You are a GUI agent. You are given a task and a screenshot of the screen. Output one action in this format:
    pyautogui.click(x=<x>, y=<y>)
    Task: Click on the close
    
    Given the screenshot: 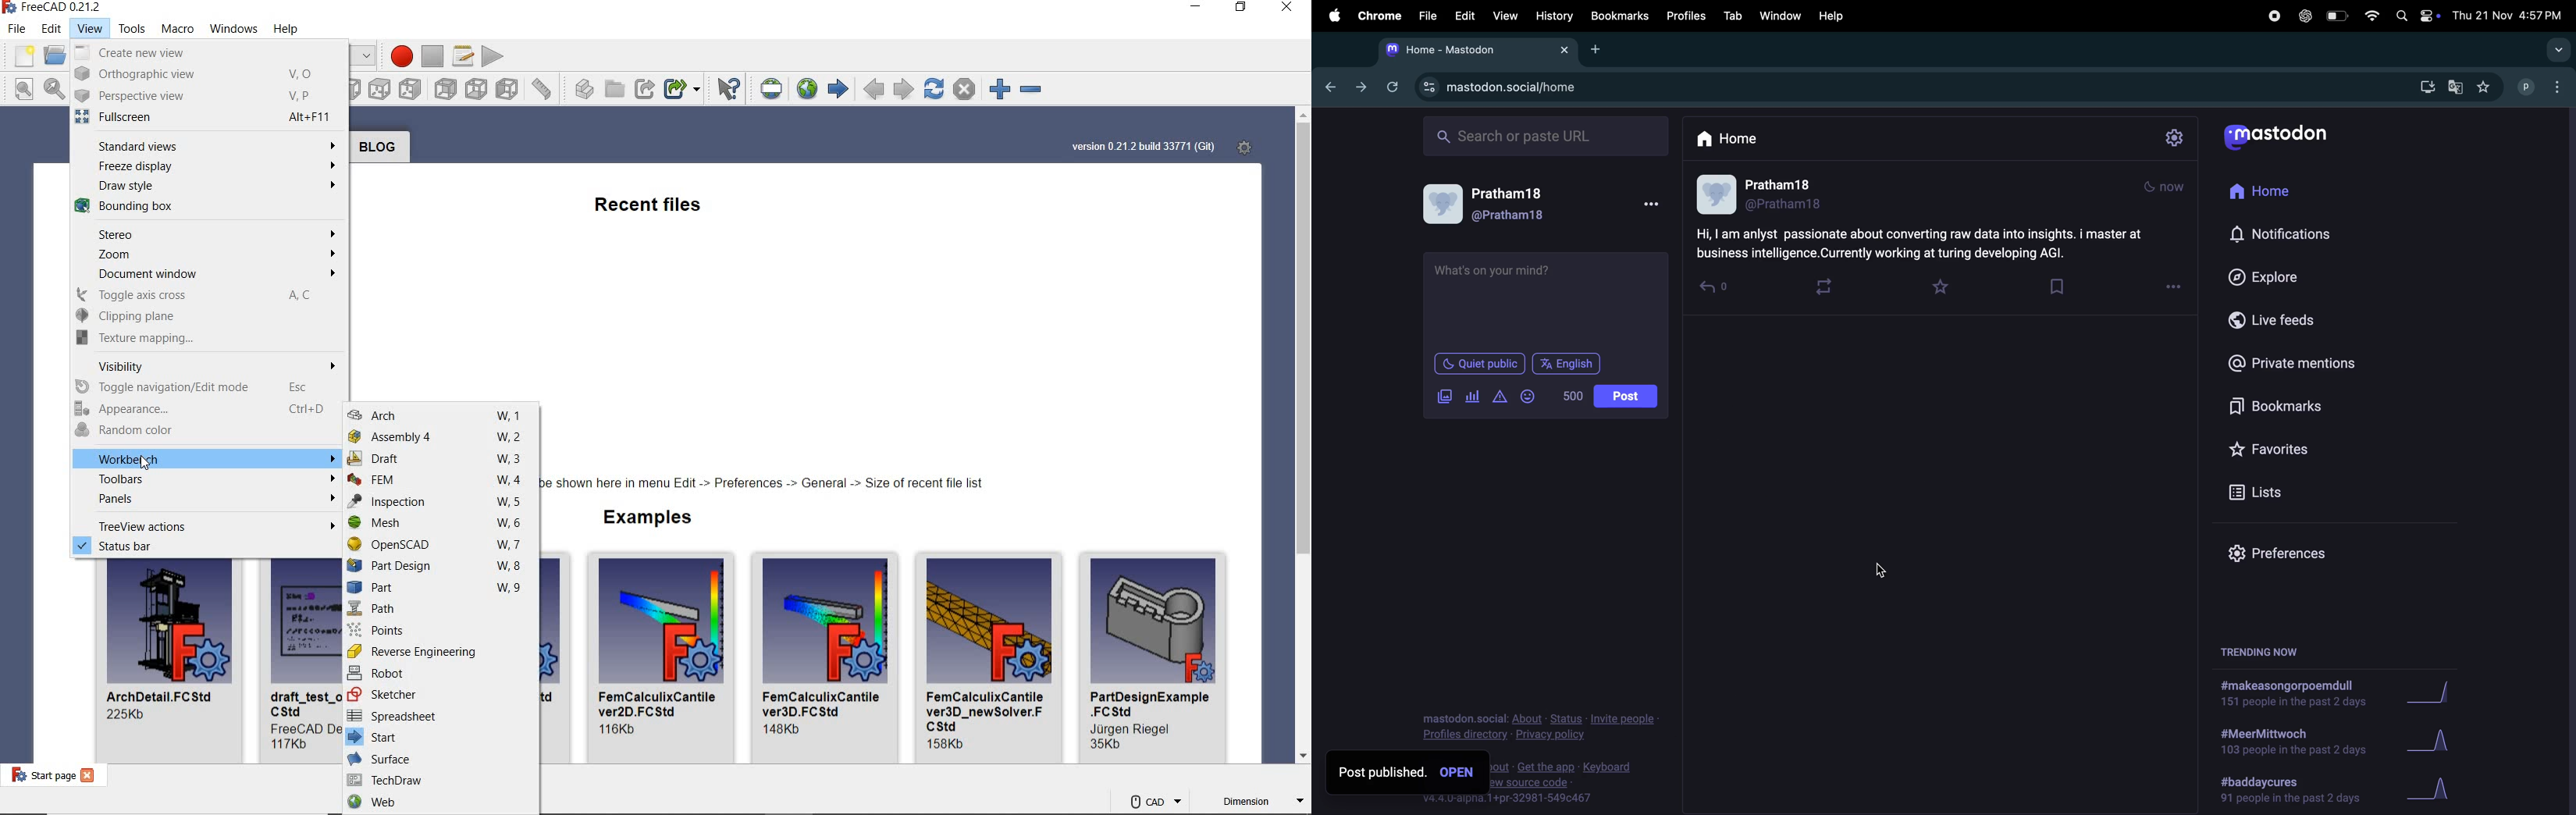 What is the action you would take?
    pyautogui.click(x=91, y=777)
    